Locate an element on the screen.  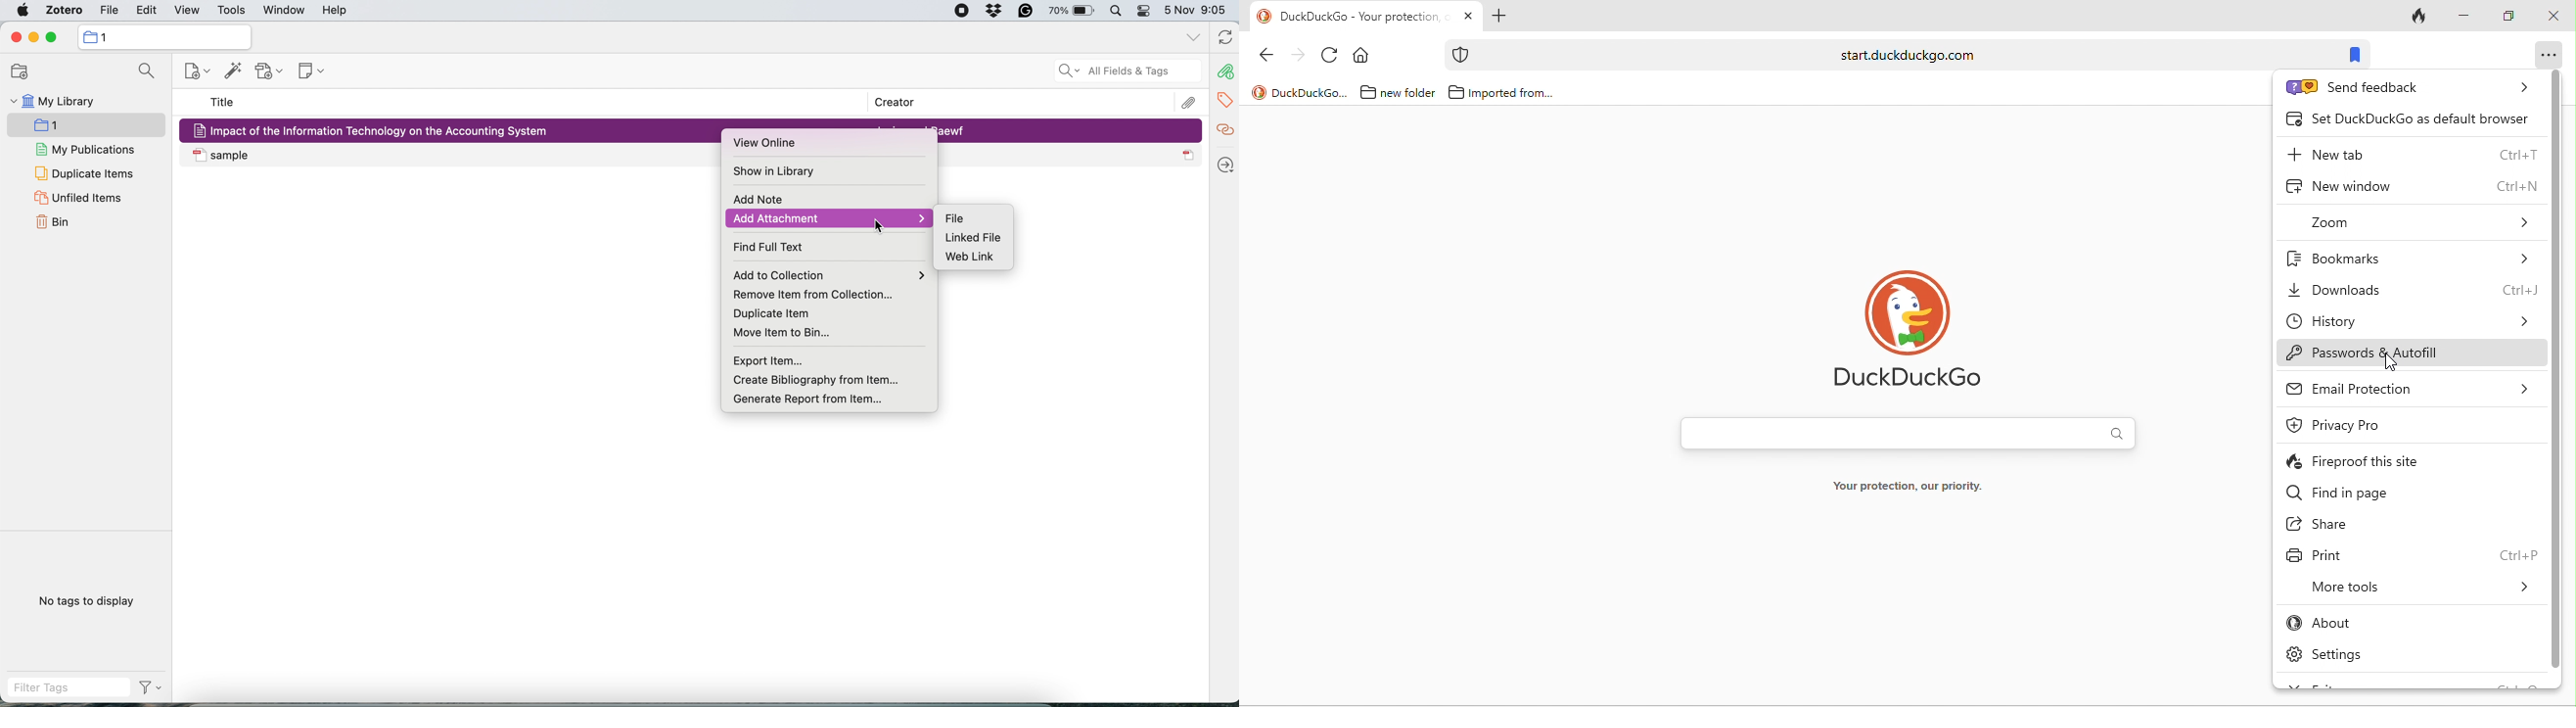
minimise is located at coordinates (34, 38).